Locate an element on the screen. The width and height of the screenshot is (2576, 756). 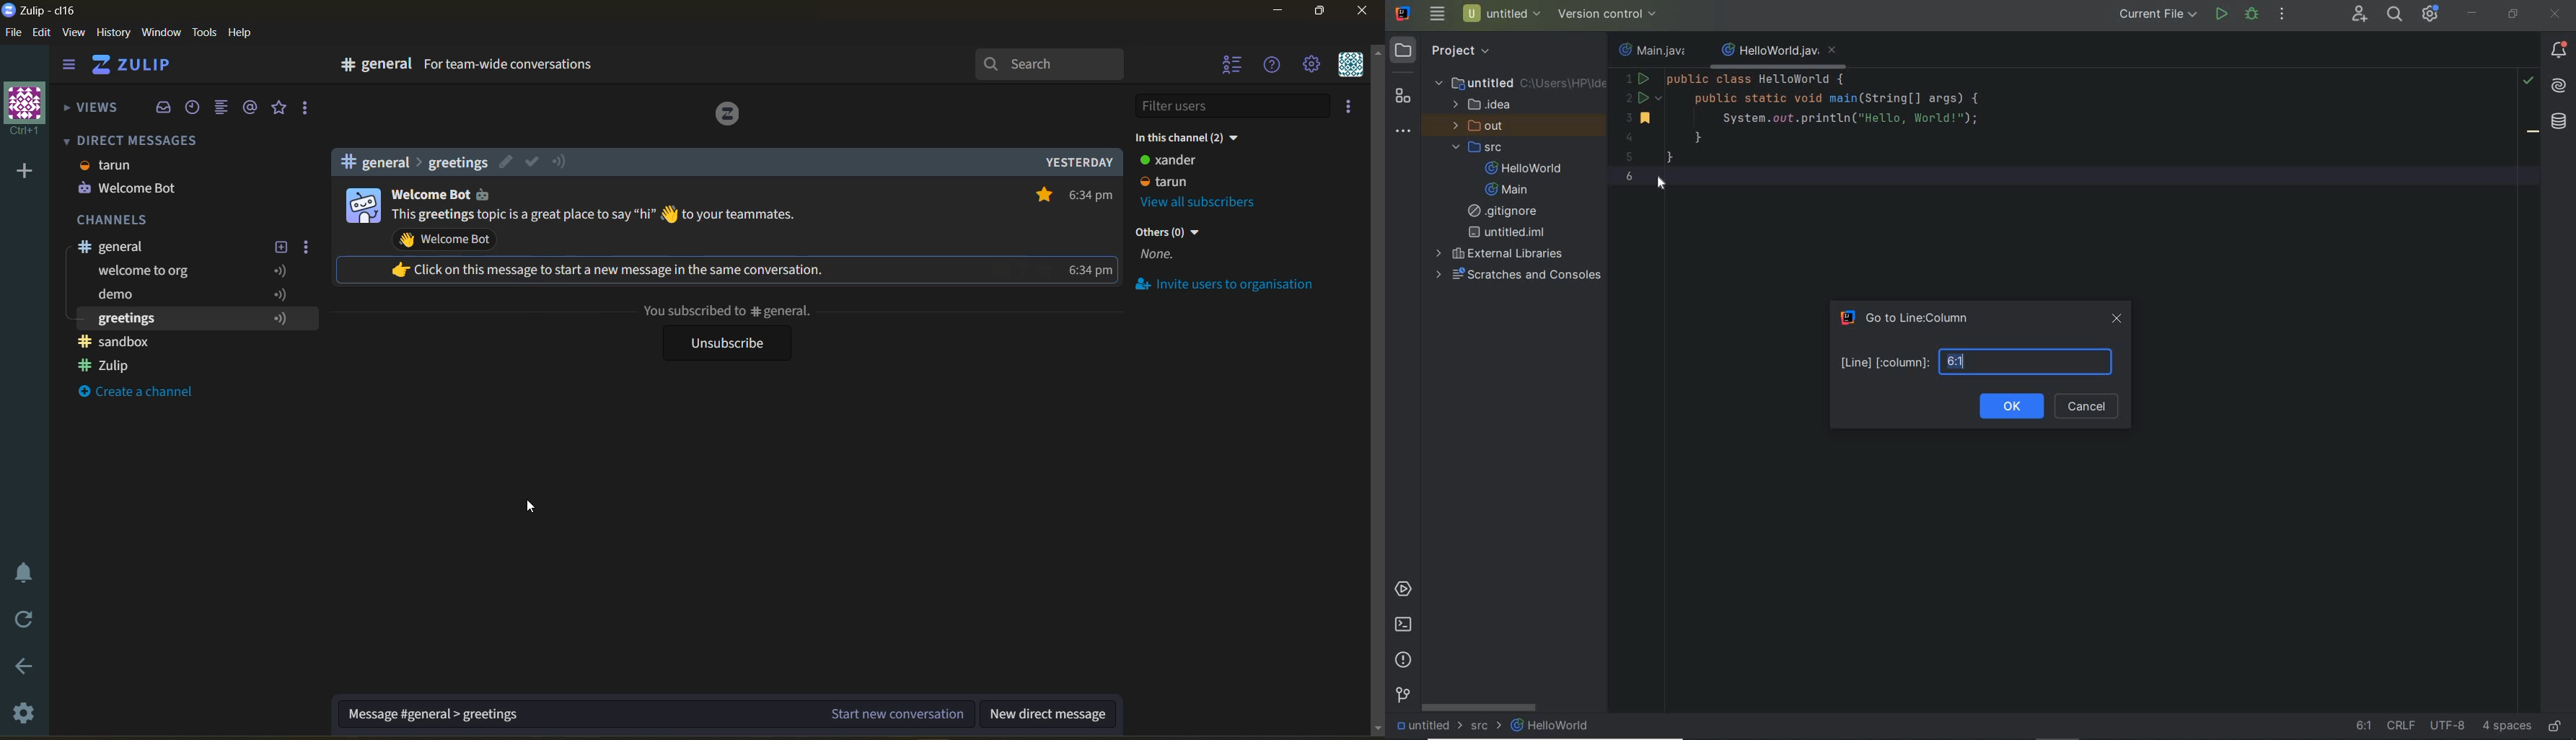
invite users to organisation is located at coordinates (1238, 286).